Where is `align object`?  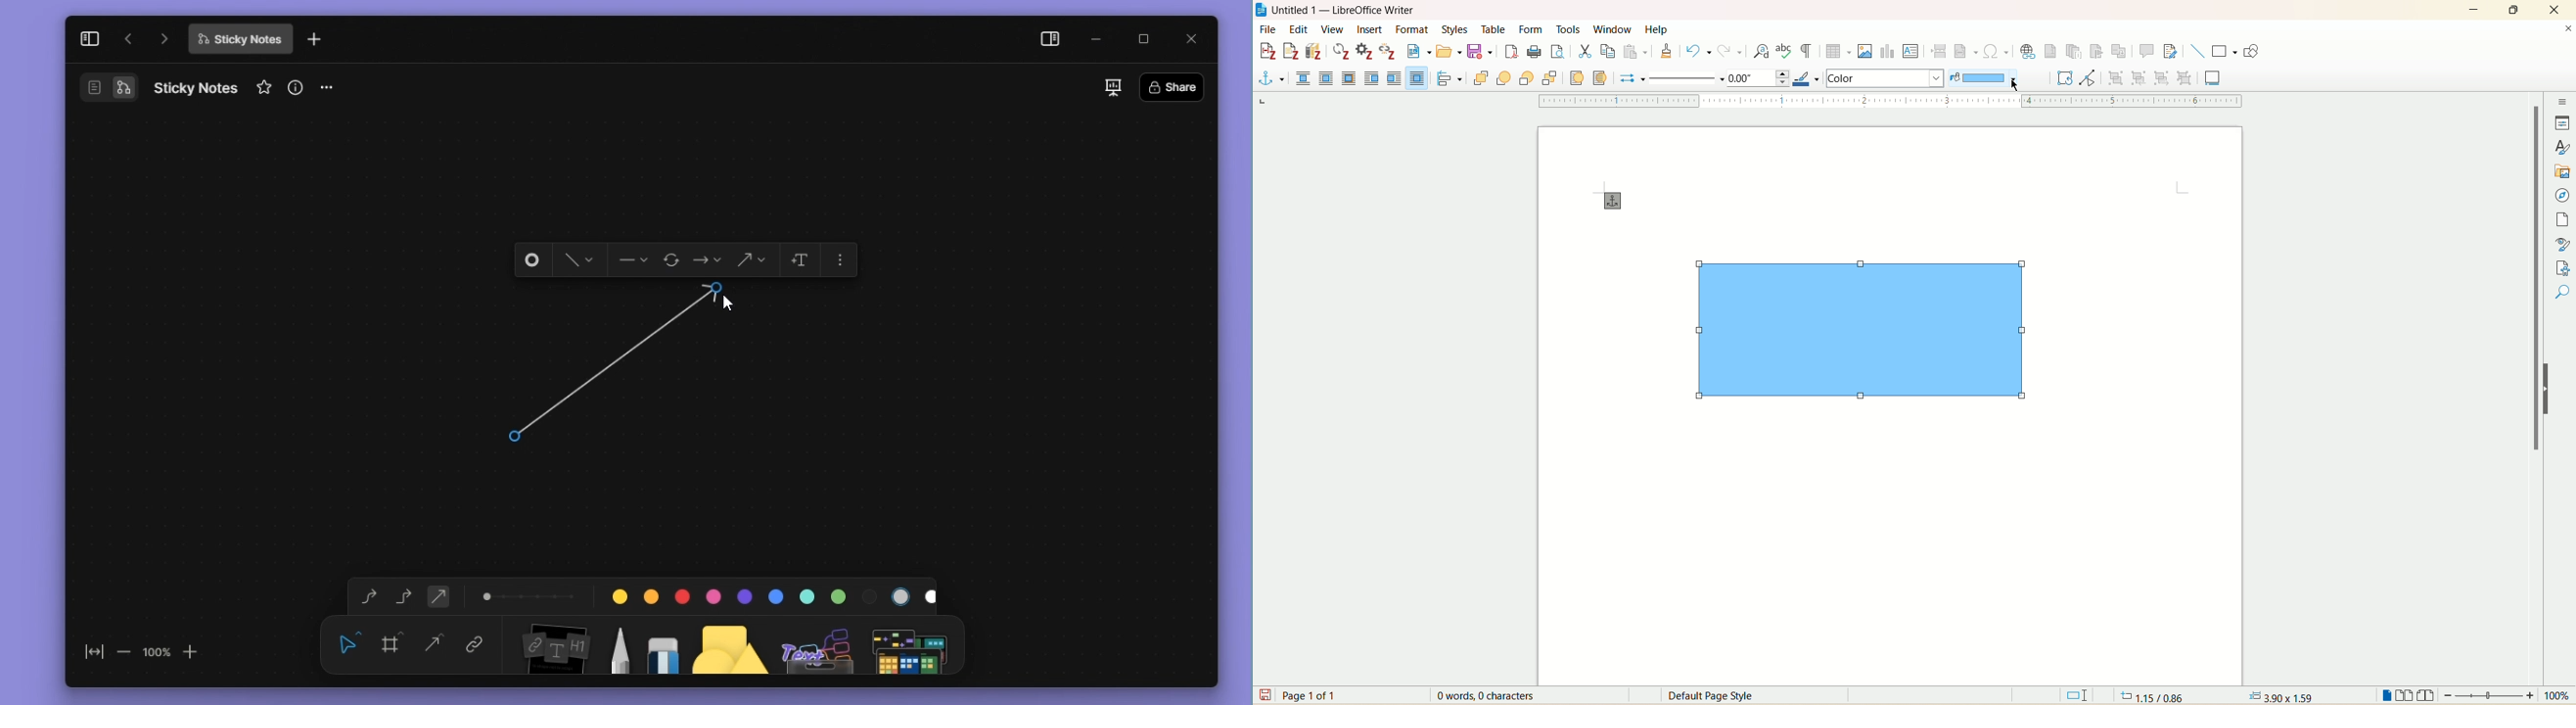 align object is located at coordinates (1452, 79).